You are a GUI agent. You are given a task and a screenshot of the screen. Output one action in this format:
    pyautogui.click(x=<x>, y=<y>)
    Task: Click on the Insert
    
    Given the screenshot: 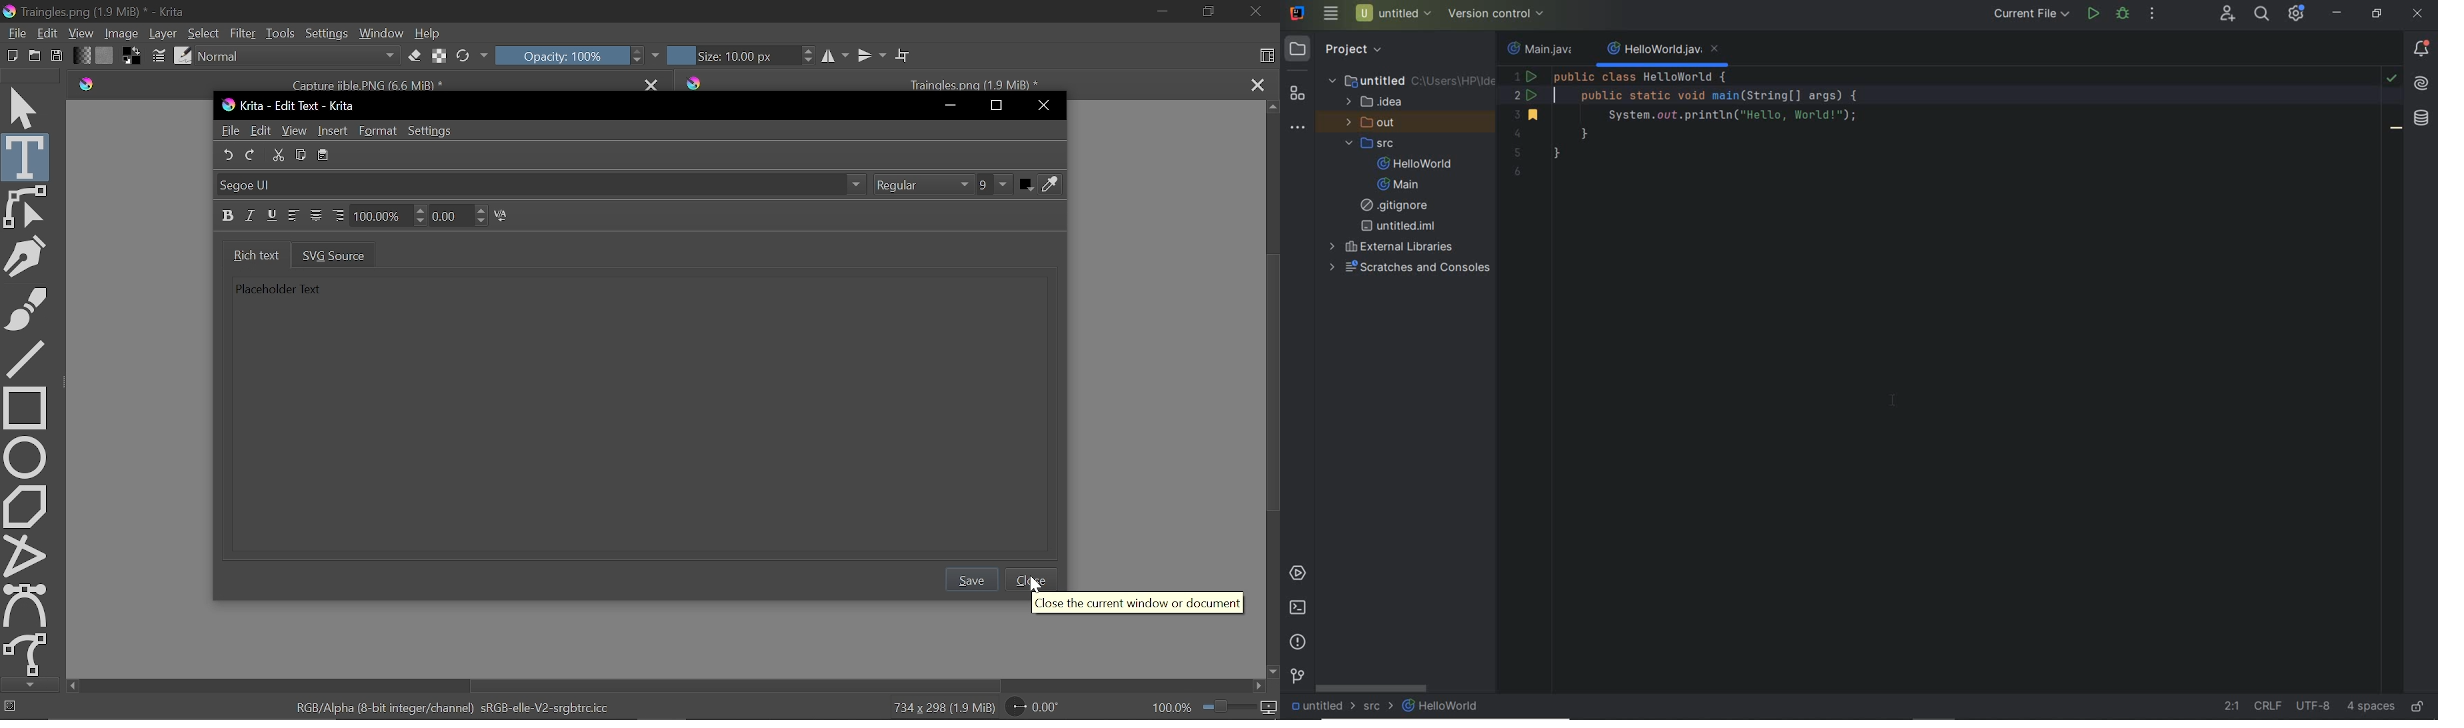 What is the action you would take?
    pyautogui.click(x=334, y=131)
    